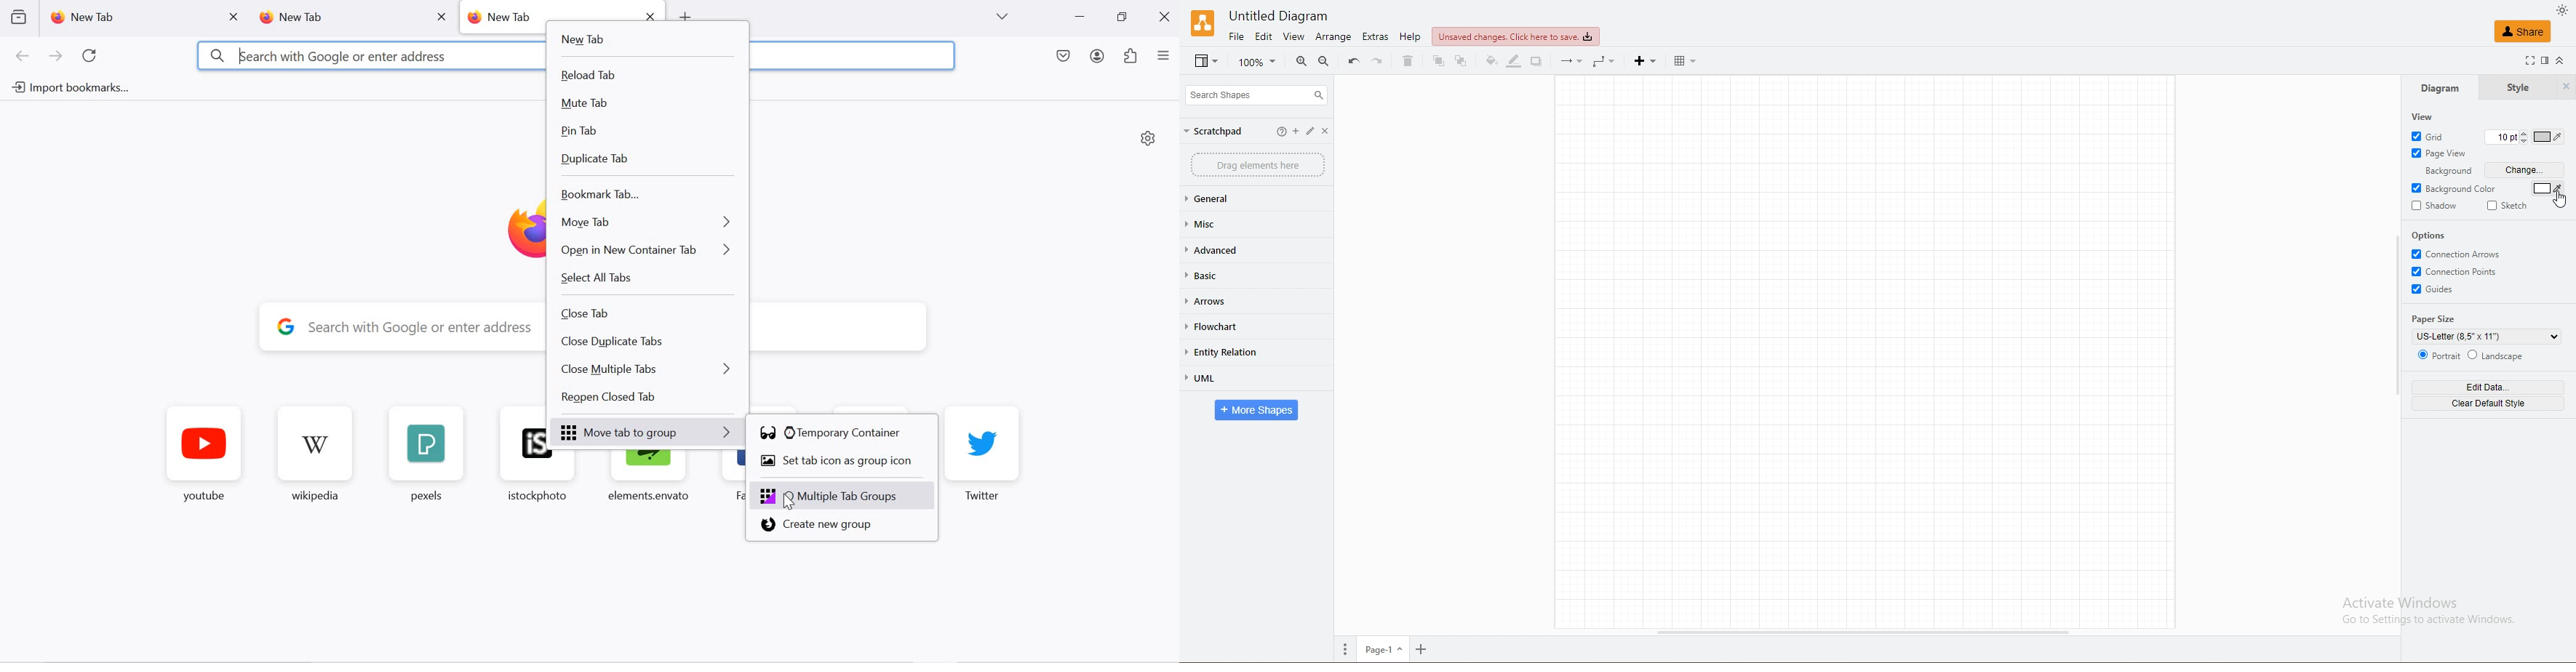  Describe the element at coordinates (521, 229) in the screenshot. I see `Firefox logo` at that location.